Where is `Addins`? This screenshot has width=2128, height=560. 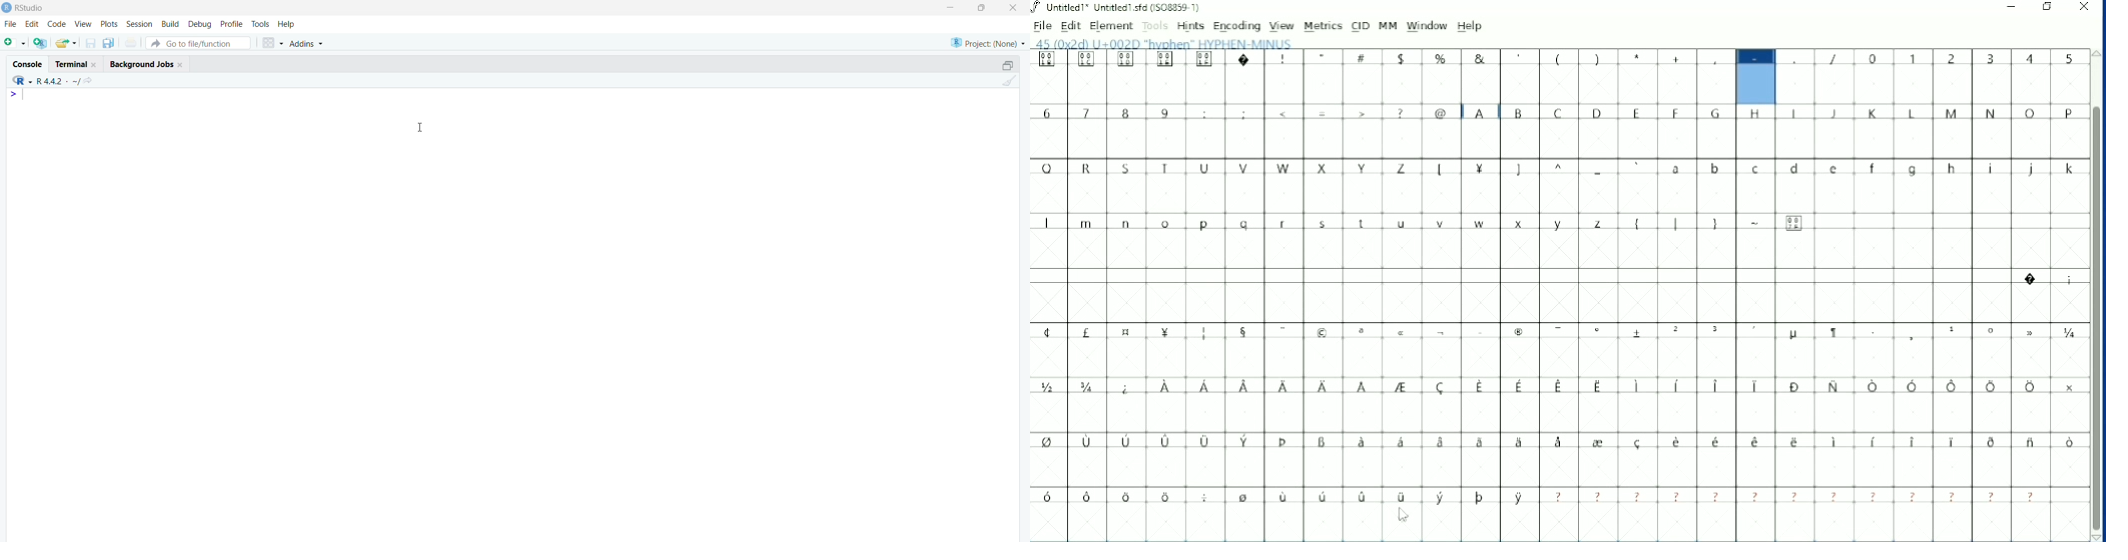 Addins is located at coordinates (309, 44).